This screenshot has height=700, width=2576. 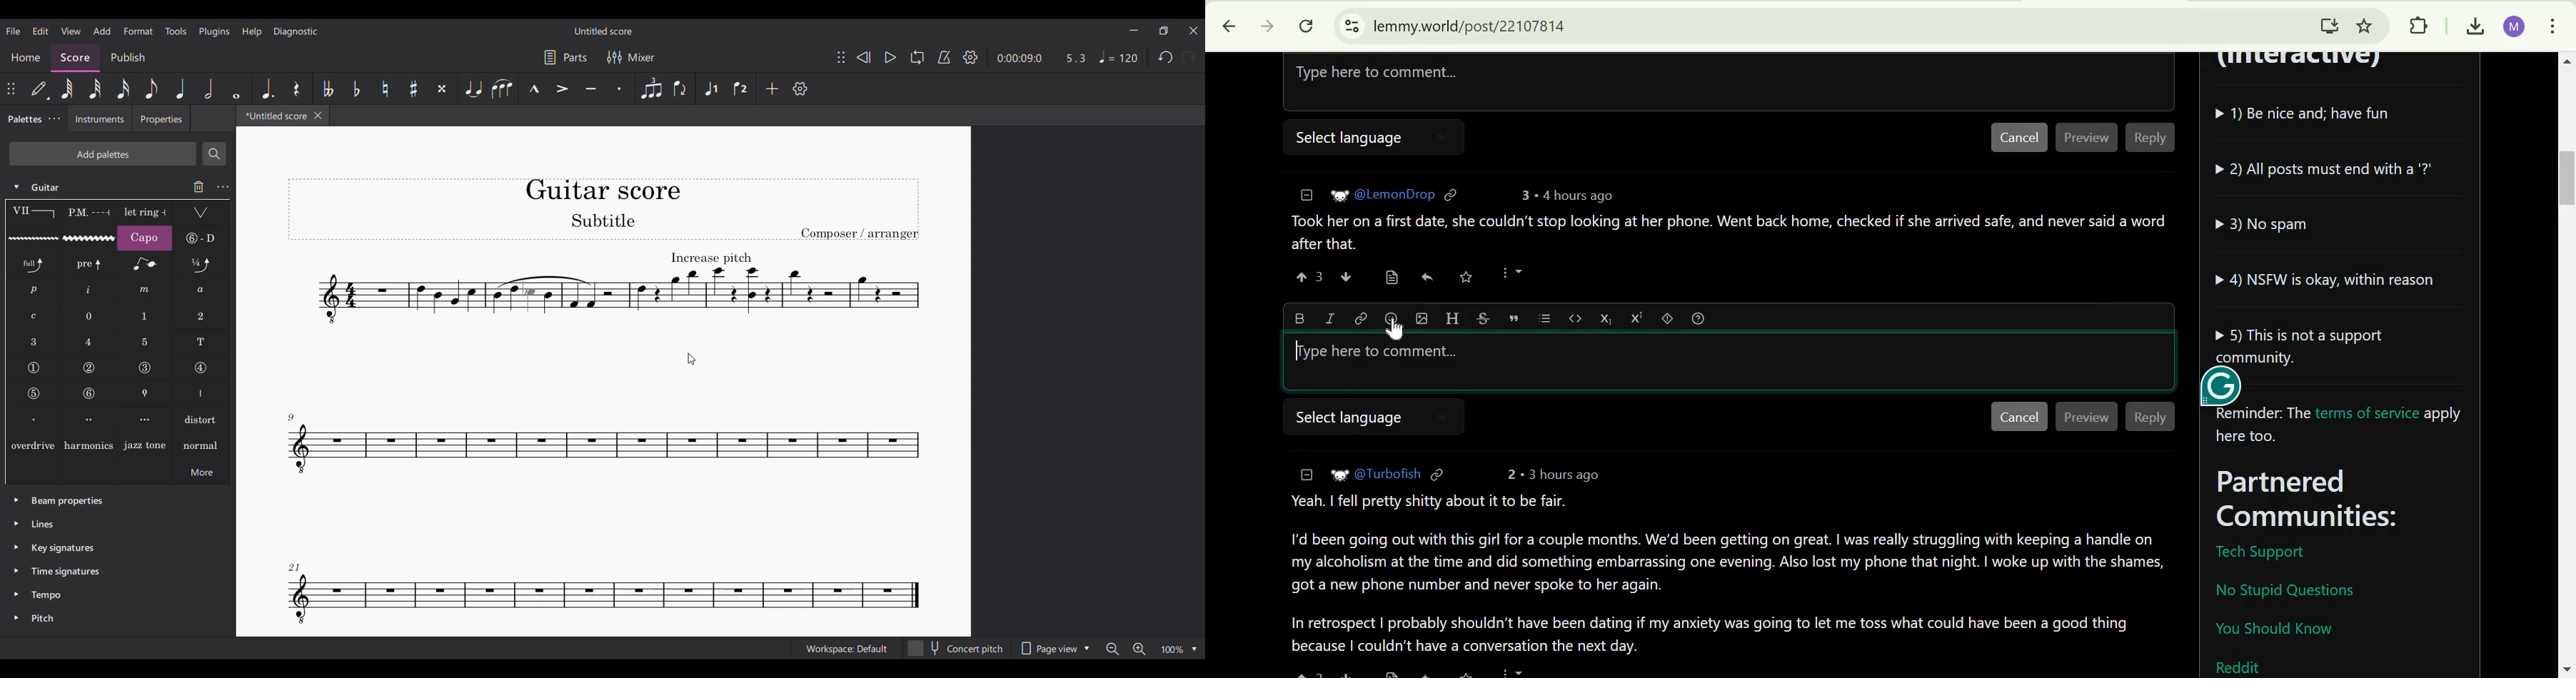 I want to click on Italic, so click(x=1328, y=318).